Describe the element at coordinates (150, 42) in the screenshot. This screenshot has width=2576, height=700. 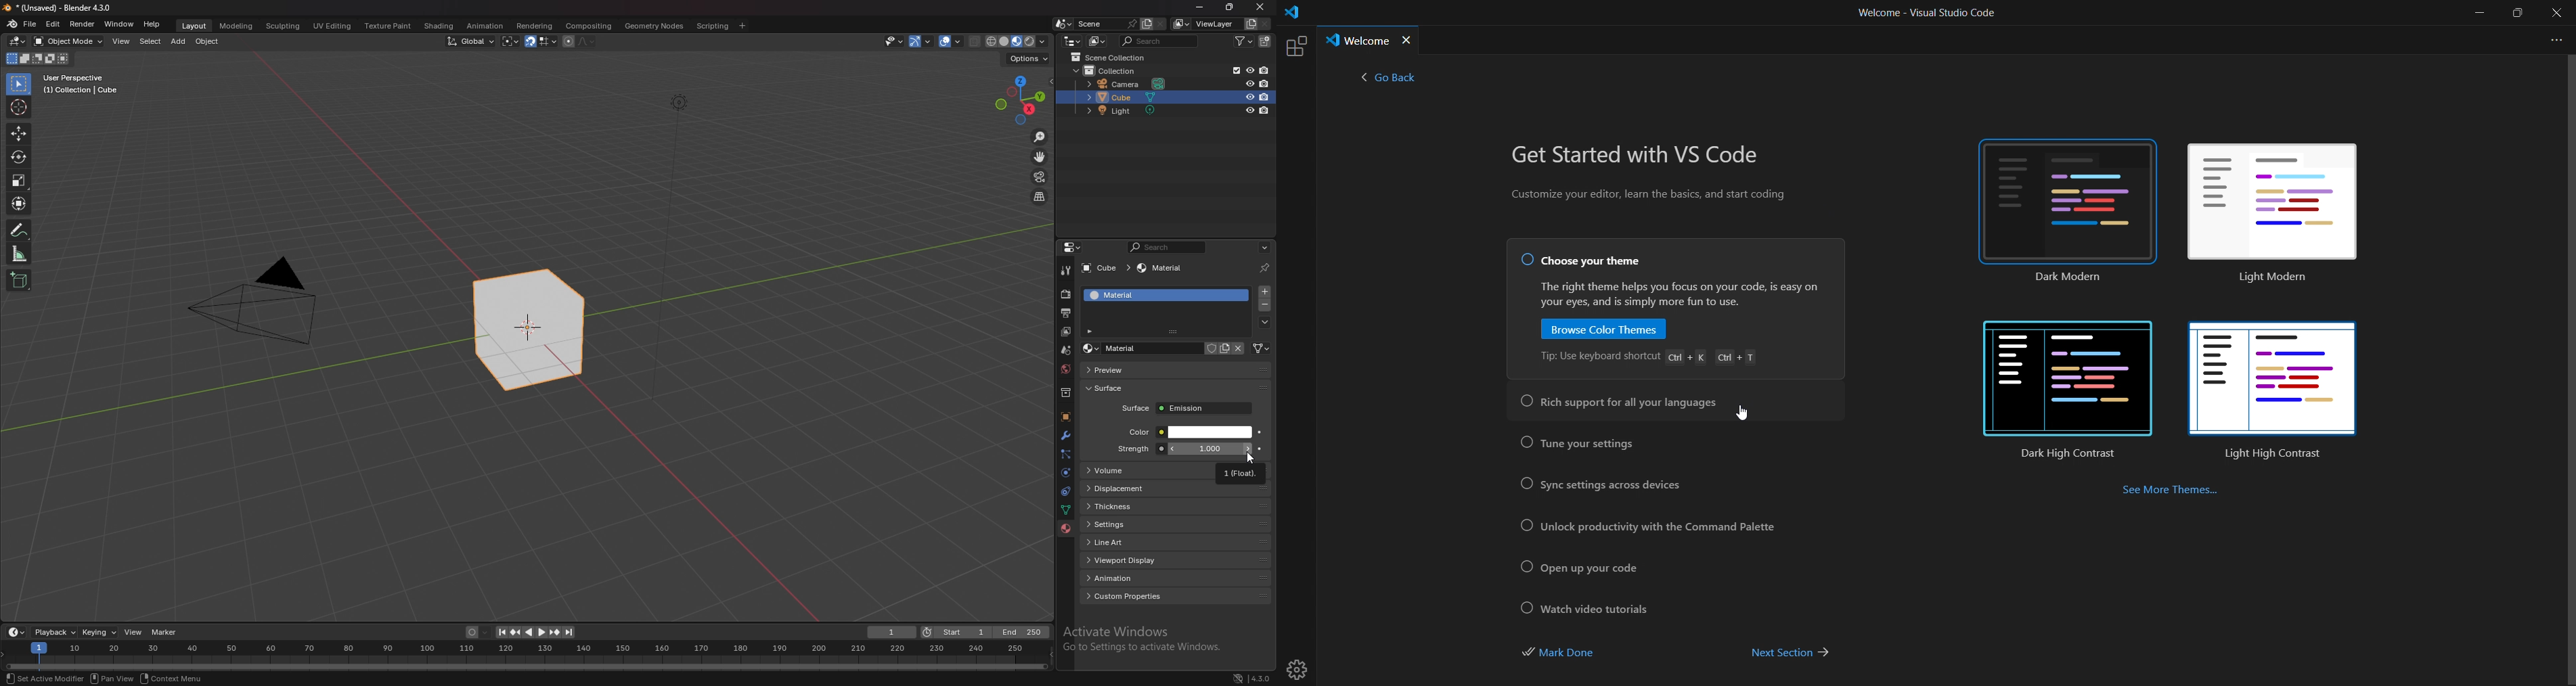
I see `select` at that location.